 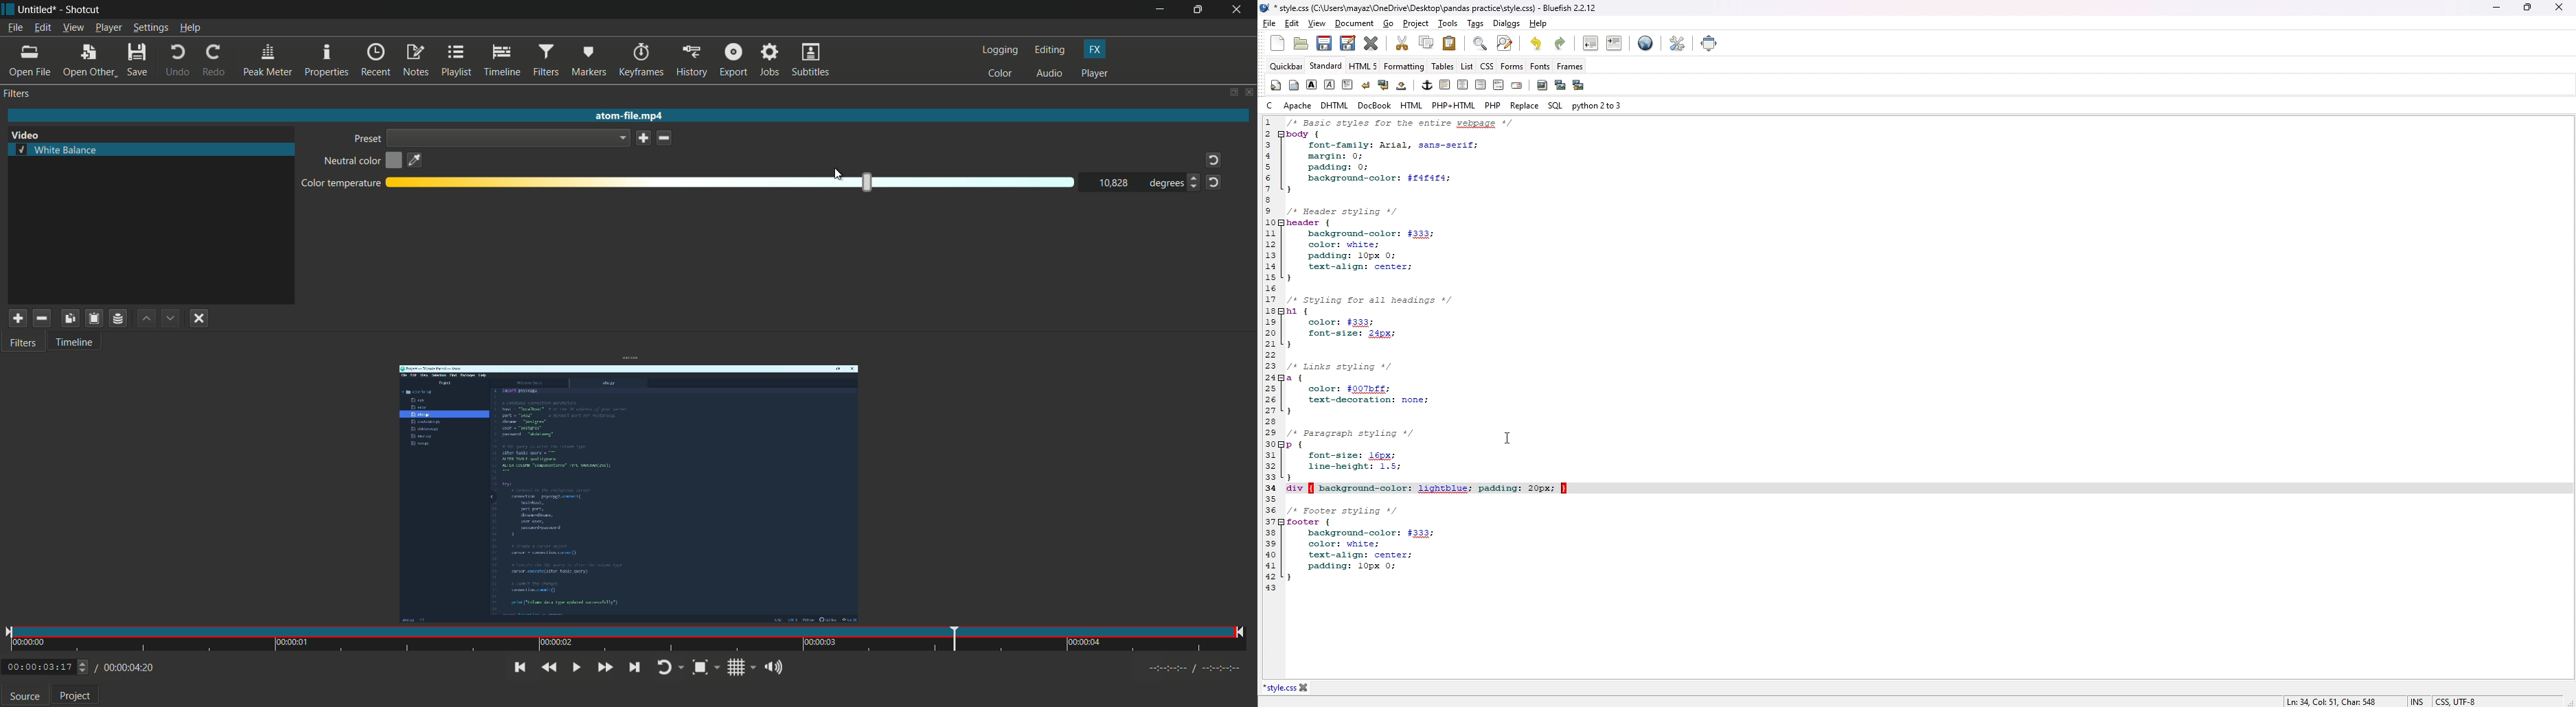 I want to click on multi thumbnail, so click(x=1579, y=86).